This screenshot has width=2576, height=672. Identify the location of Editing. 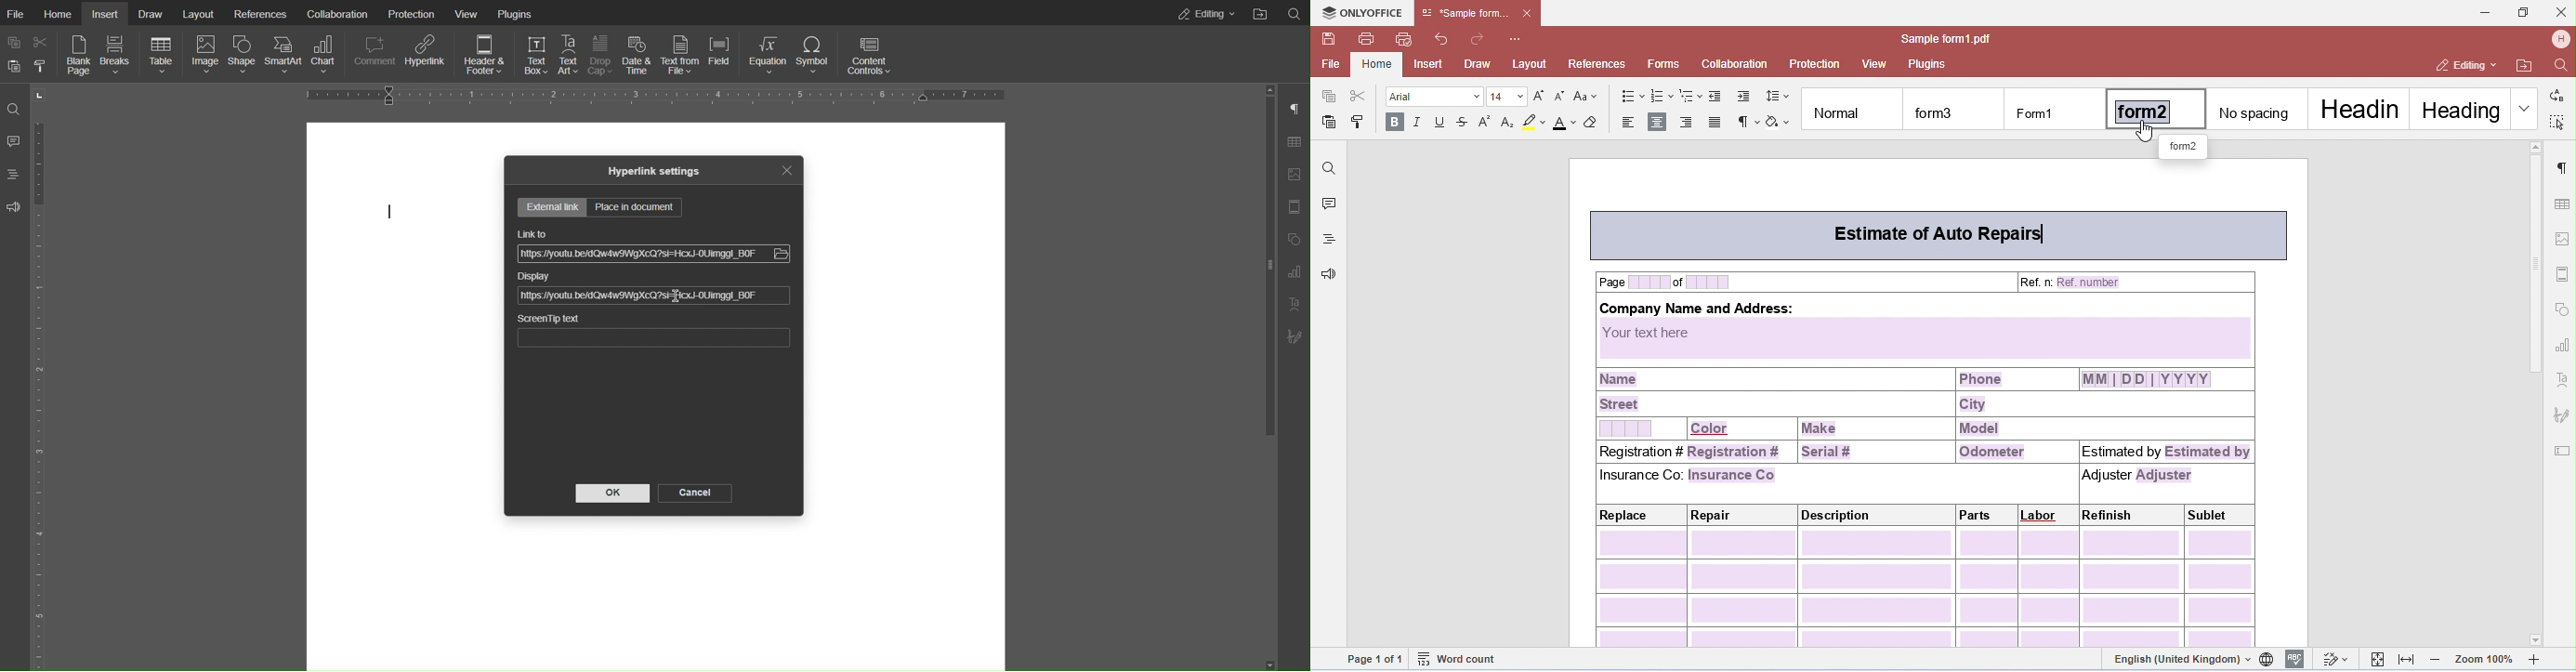
(1205, 14).